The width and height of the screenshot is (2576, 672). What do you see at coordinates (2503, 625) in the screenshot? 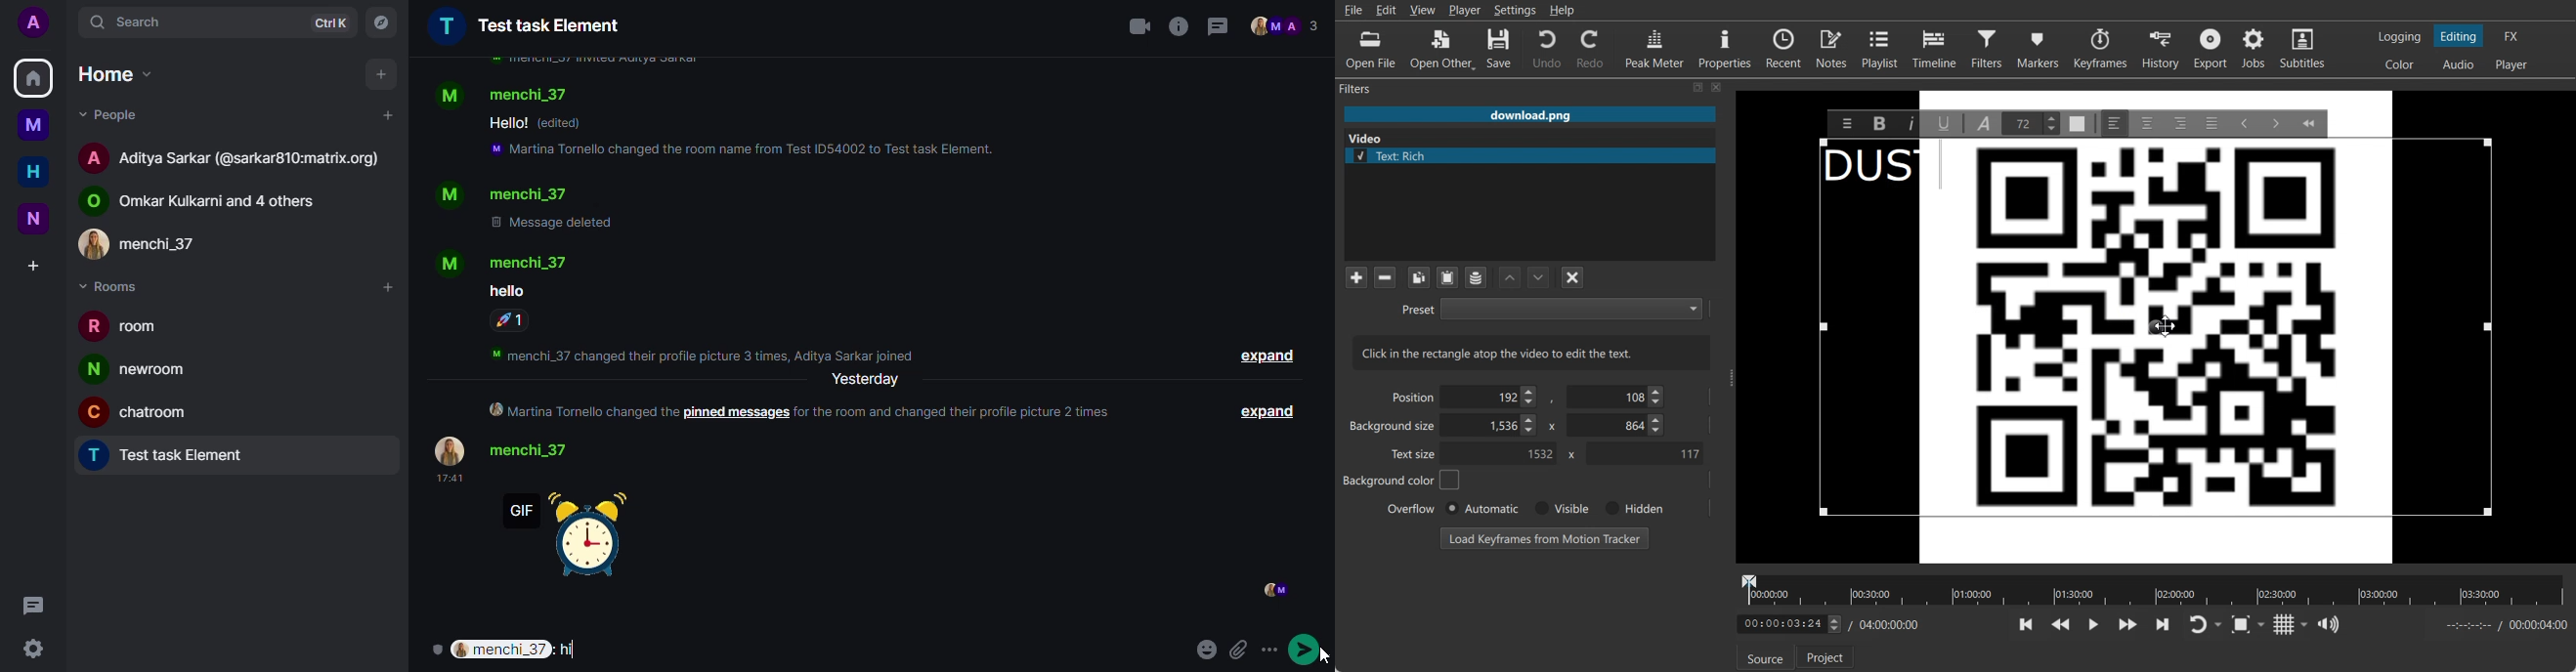
I see `End time ` at bounding box center [2503, 625].